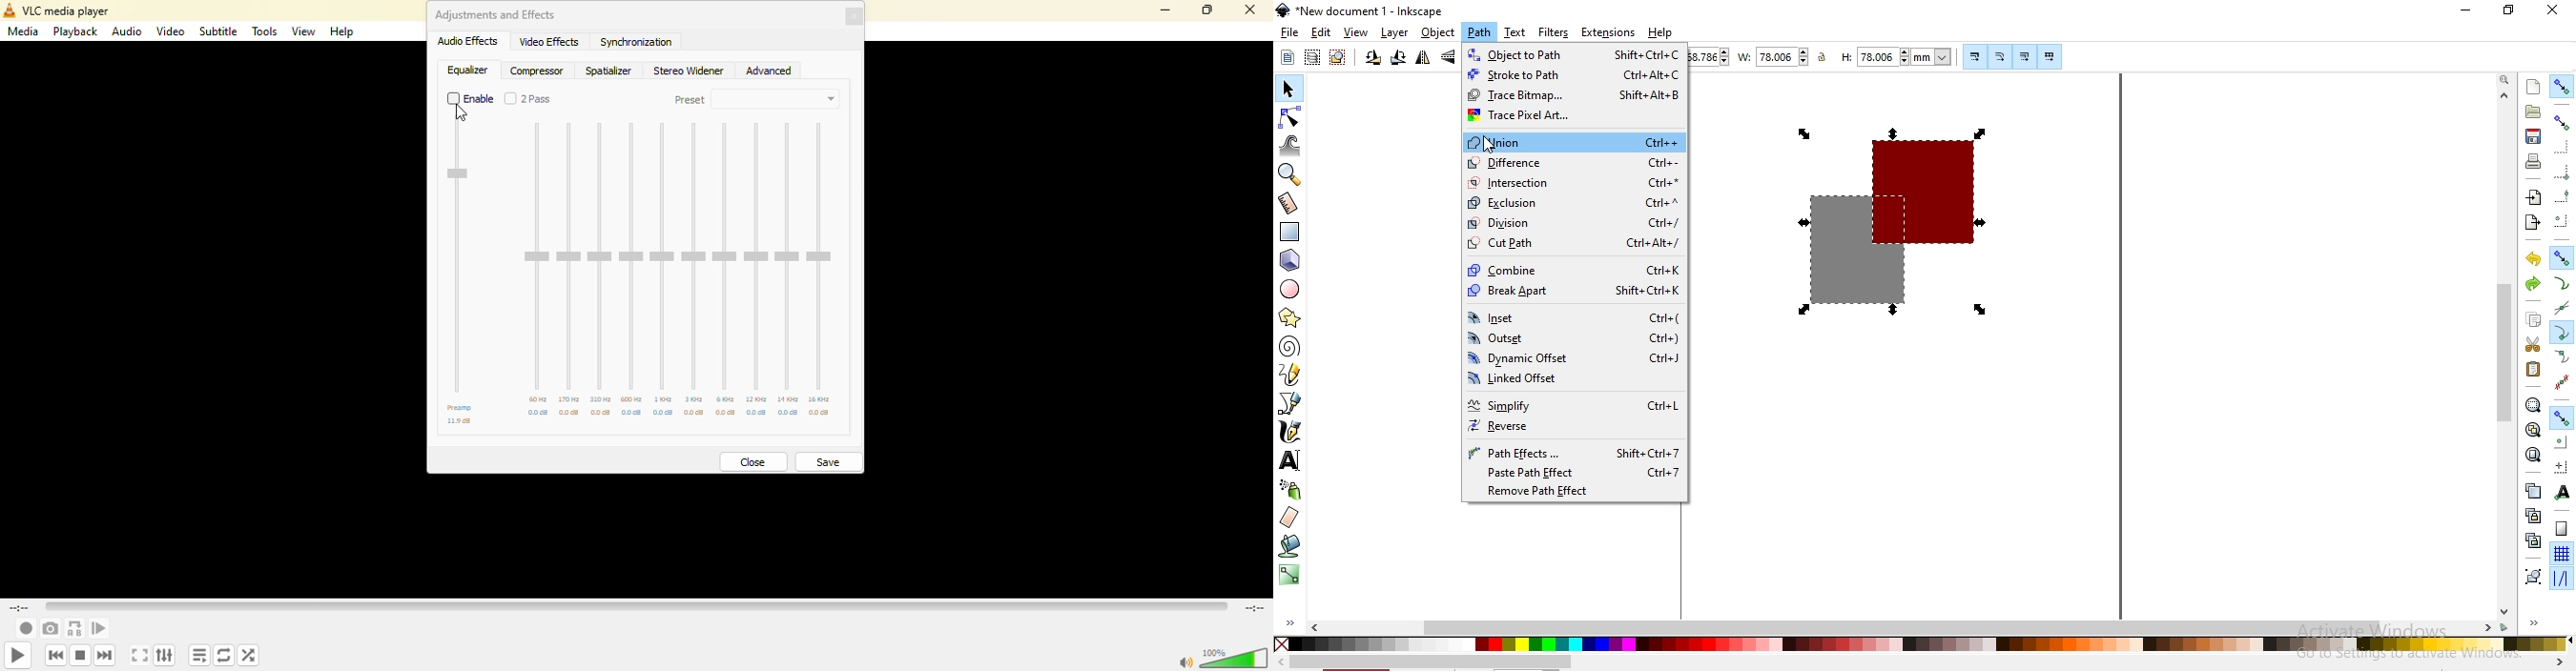  What do you see at coordinates (1290, 232) in the screenshot?
I see `create rectangle and squares` at bounding box center [1290, 232].